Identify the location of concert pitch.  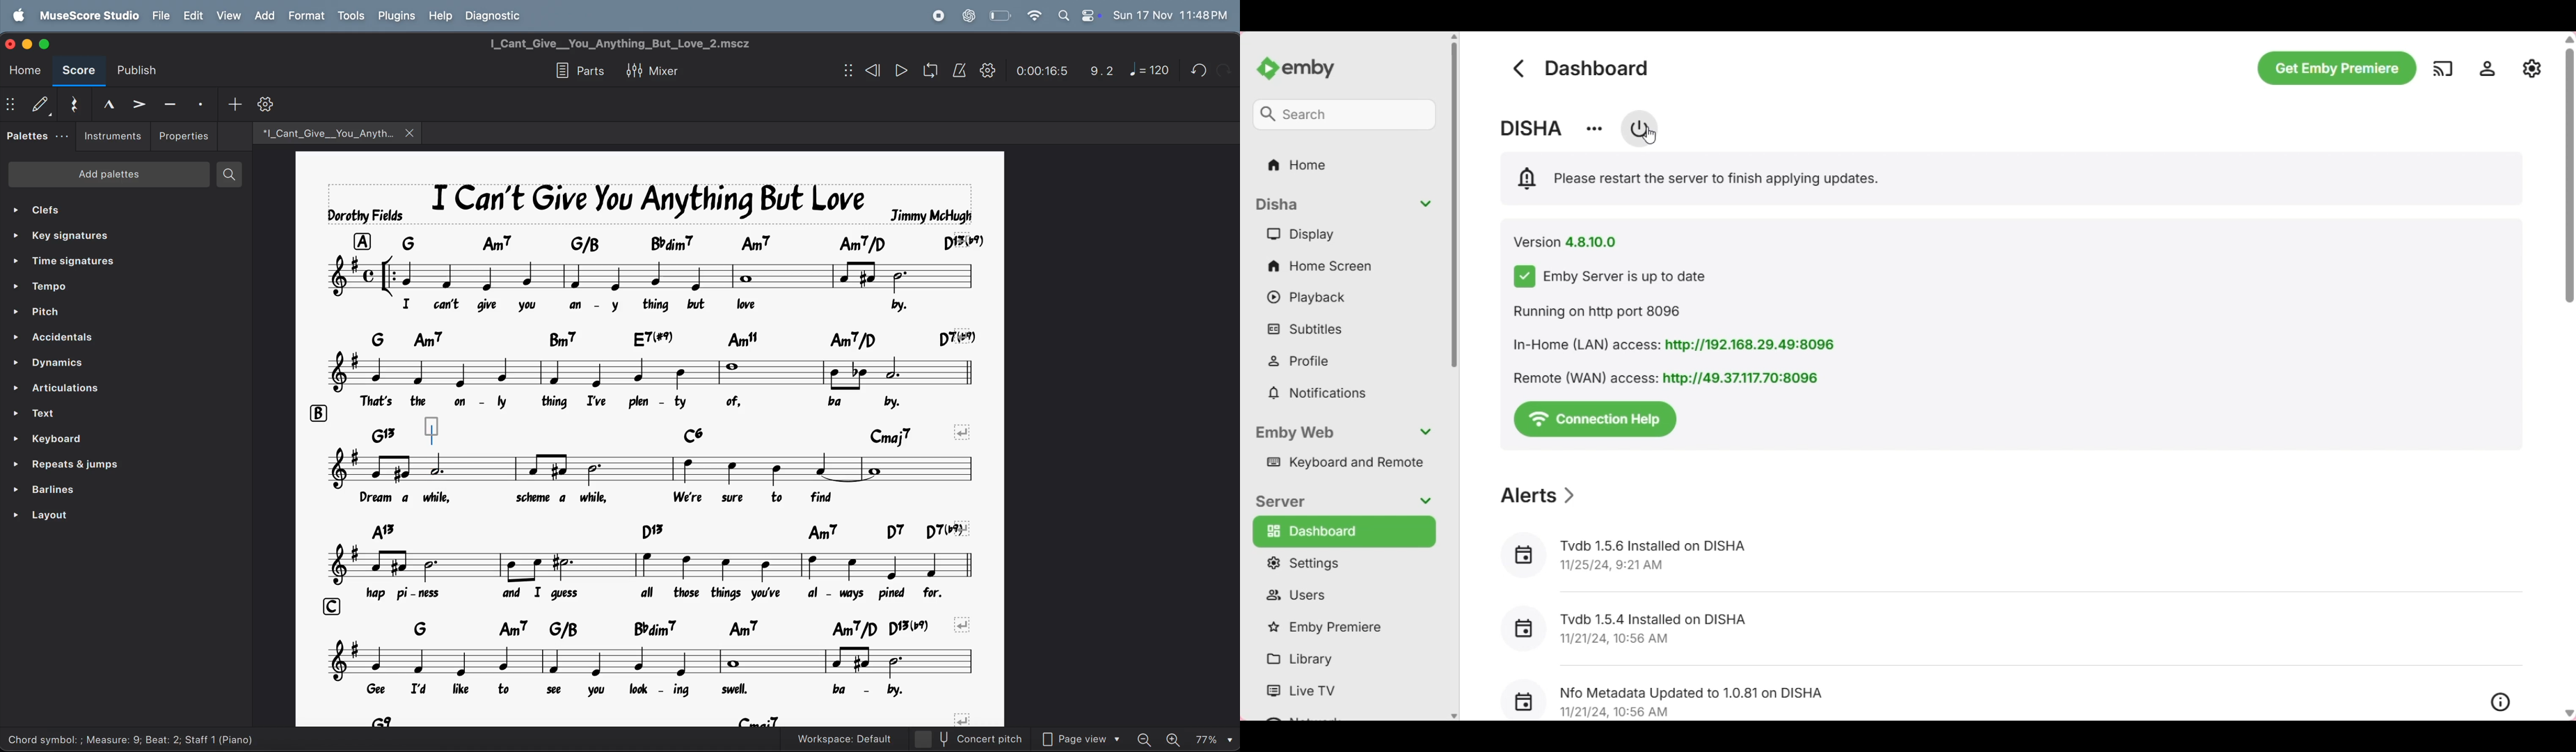
(966, 739).